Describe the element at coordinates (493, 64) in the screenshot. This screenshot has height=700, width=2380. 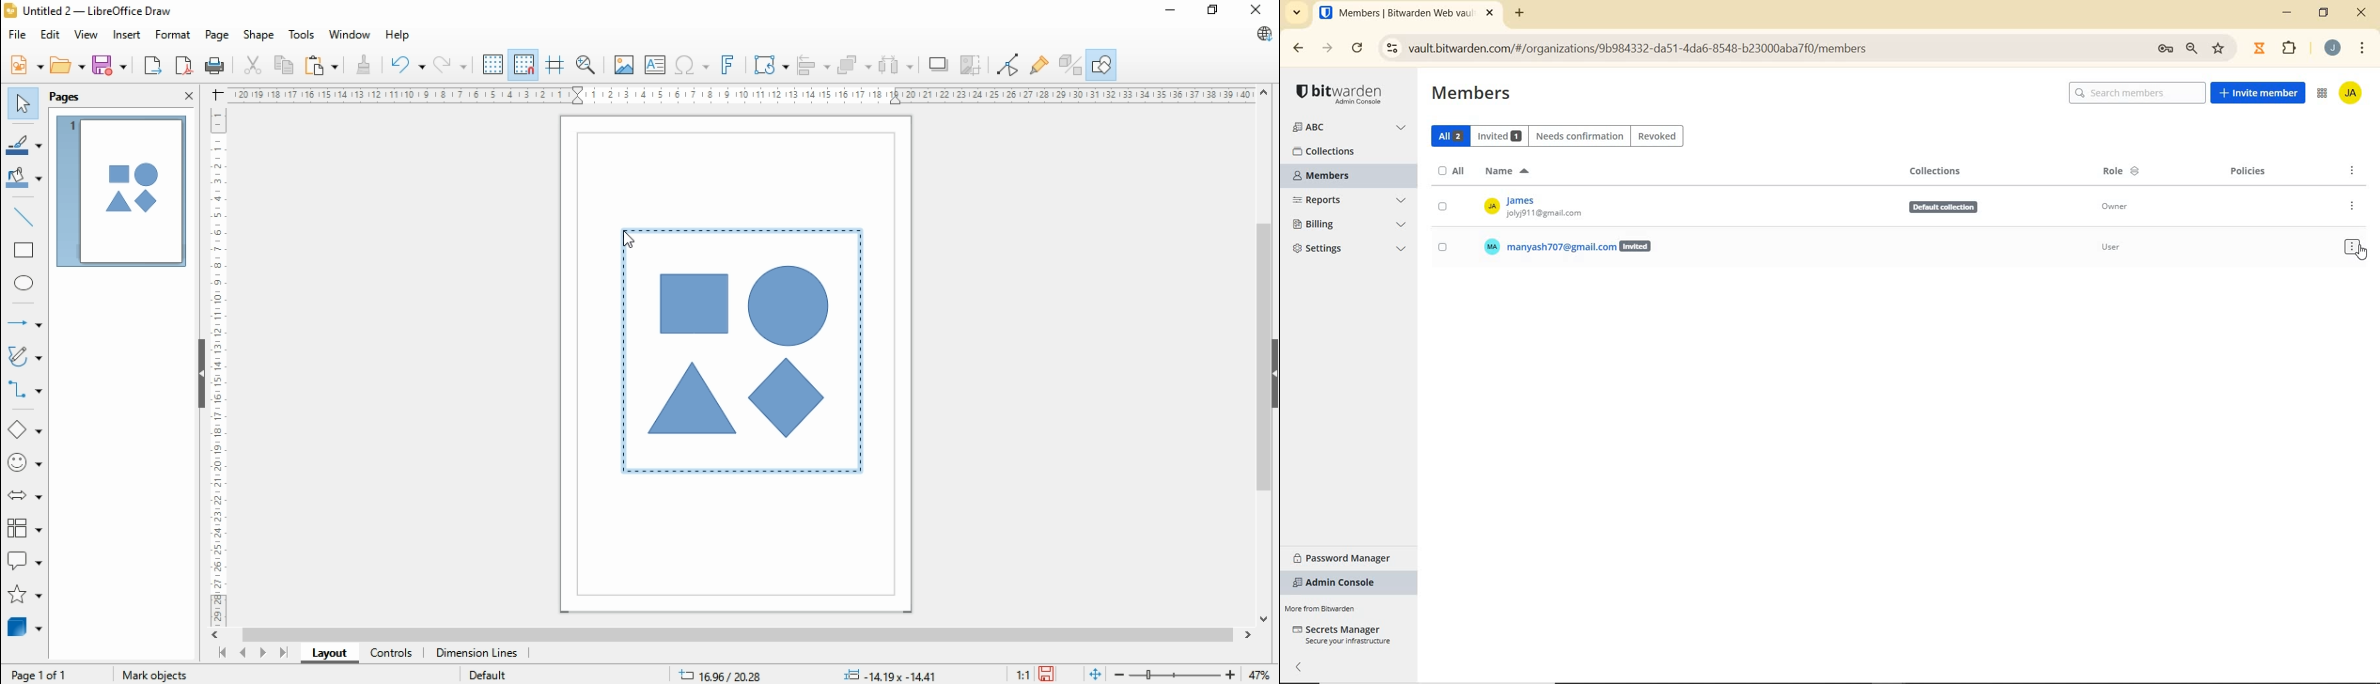
I see `show grid` at that location.